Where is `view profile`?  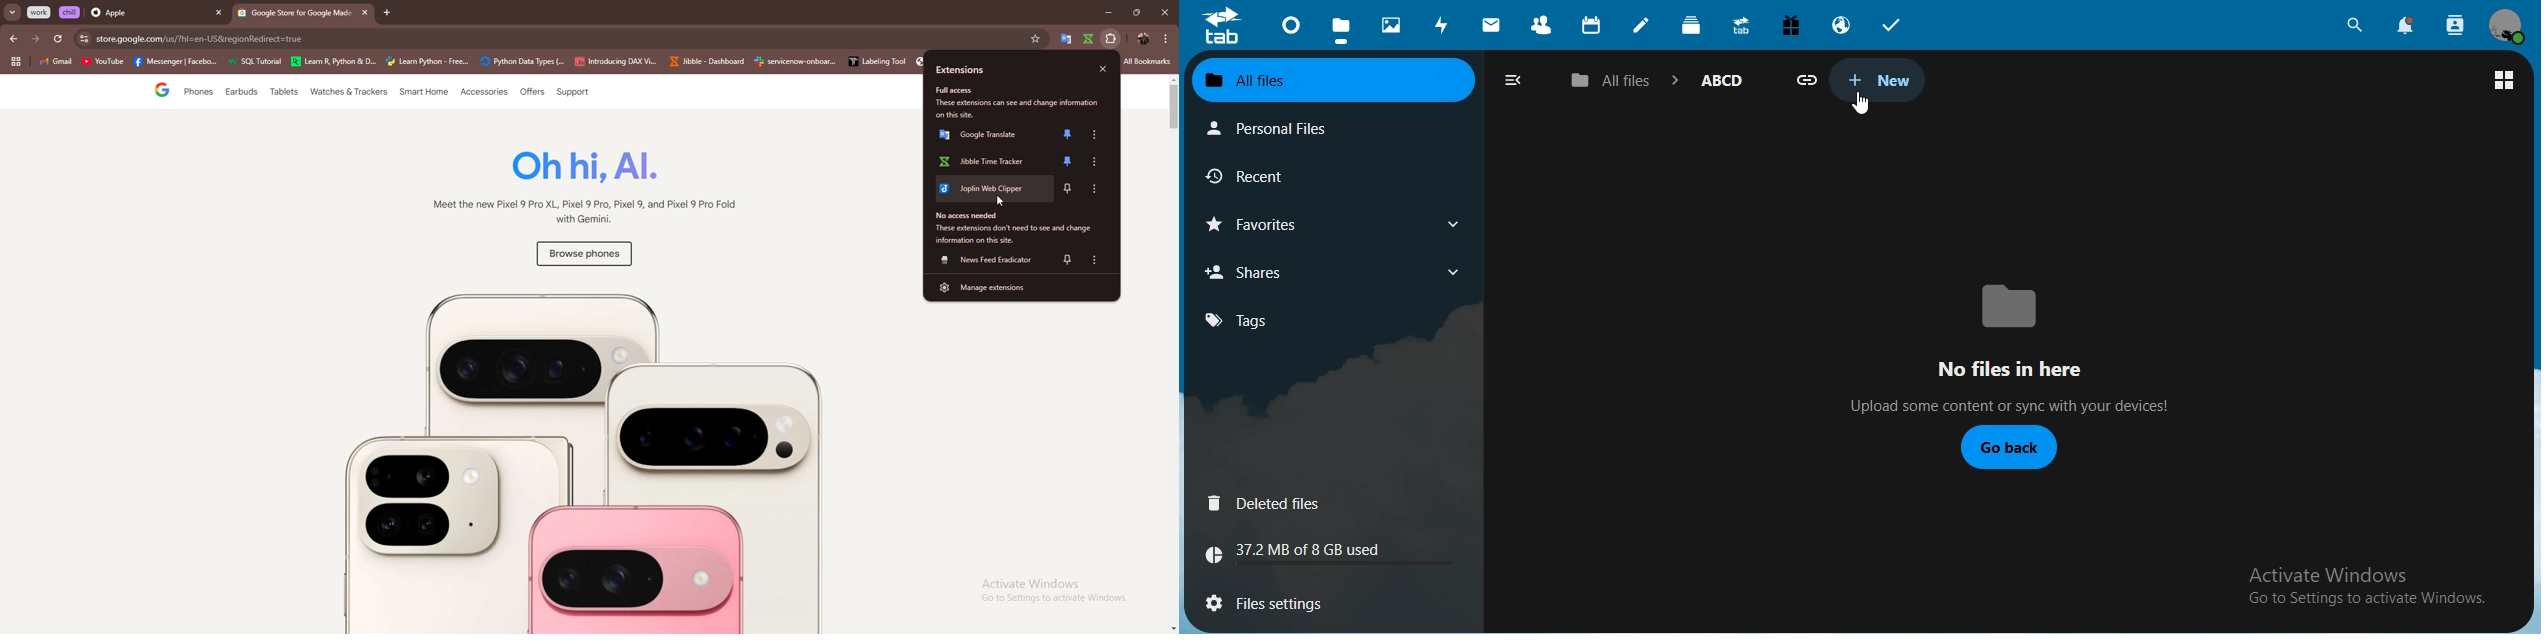 view profile is located at coordinates (2506, 26).